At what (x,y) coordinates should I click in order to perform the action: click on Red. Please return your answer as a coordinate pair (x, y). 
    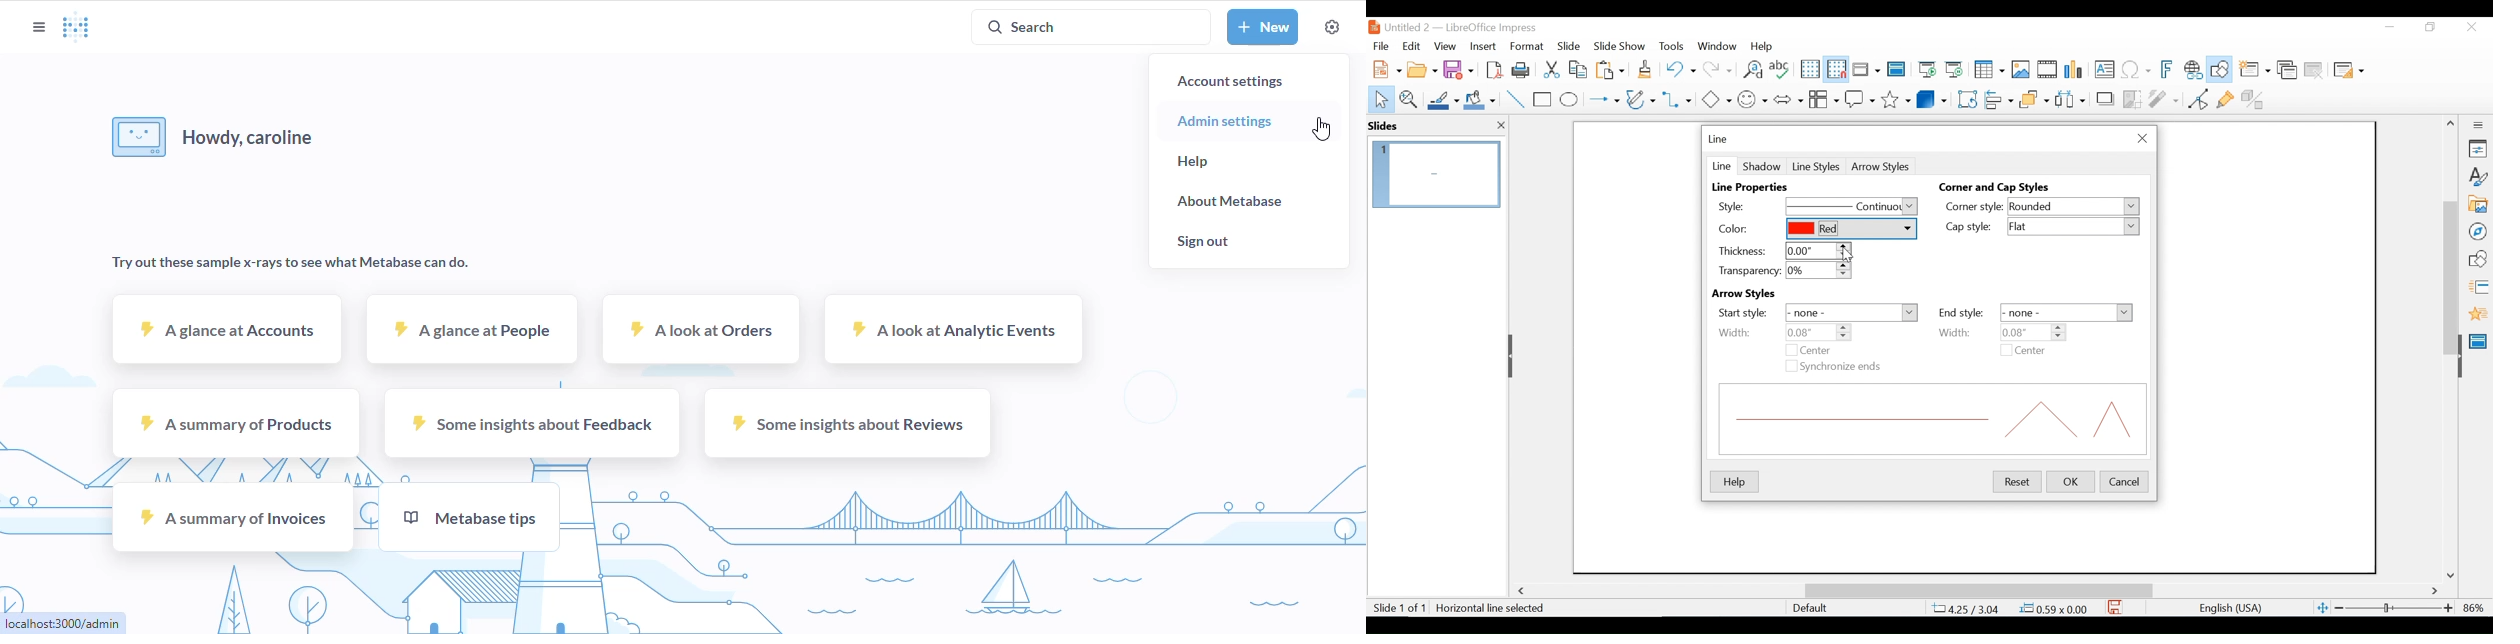
    Looking at the image, I should click on (1850, 229).